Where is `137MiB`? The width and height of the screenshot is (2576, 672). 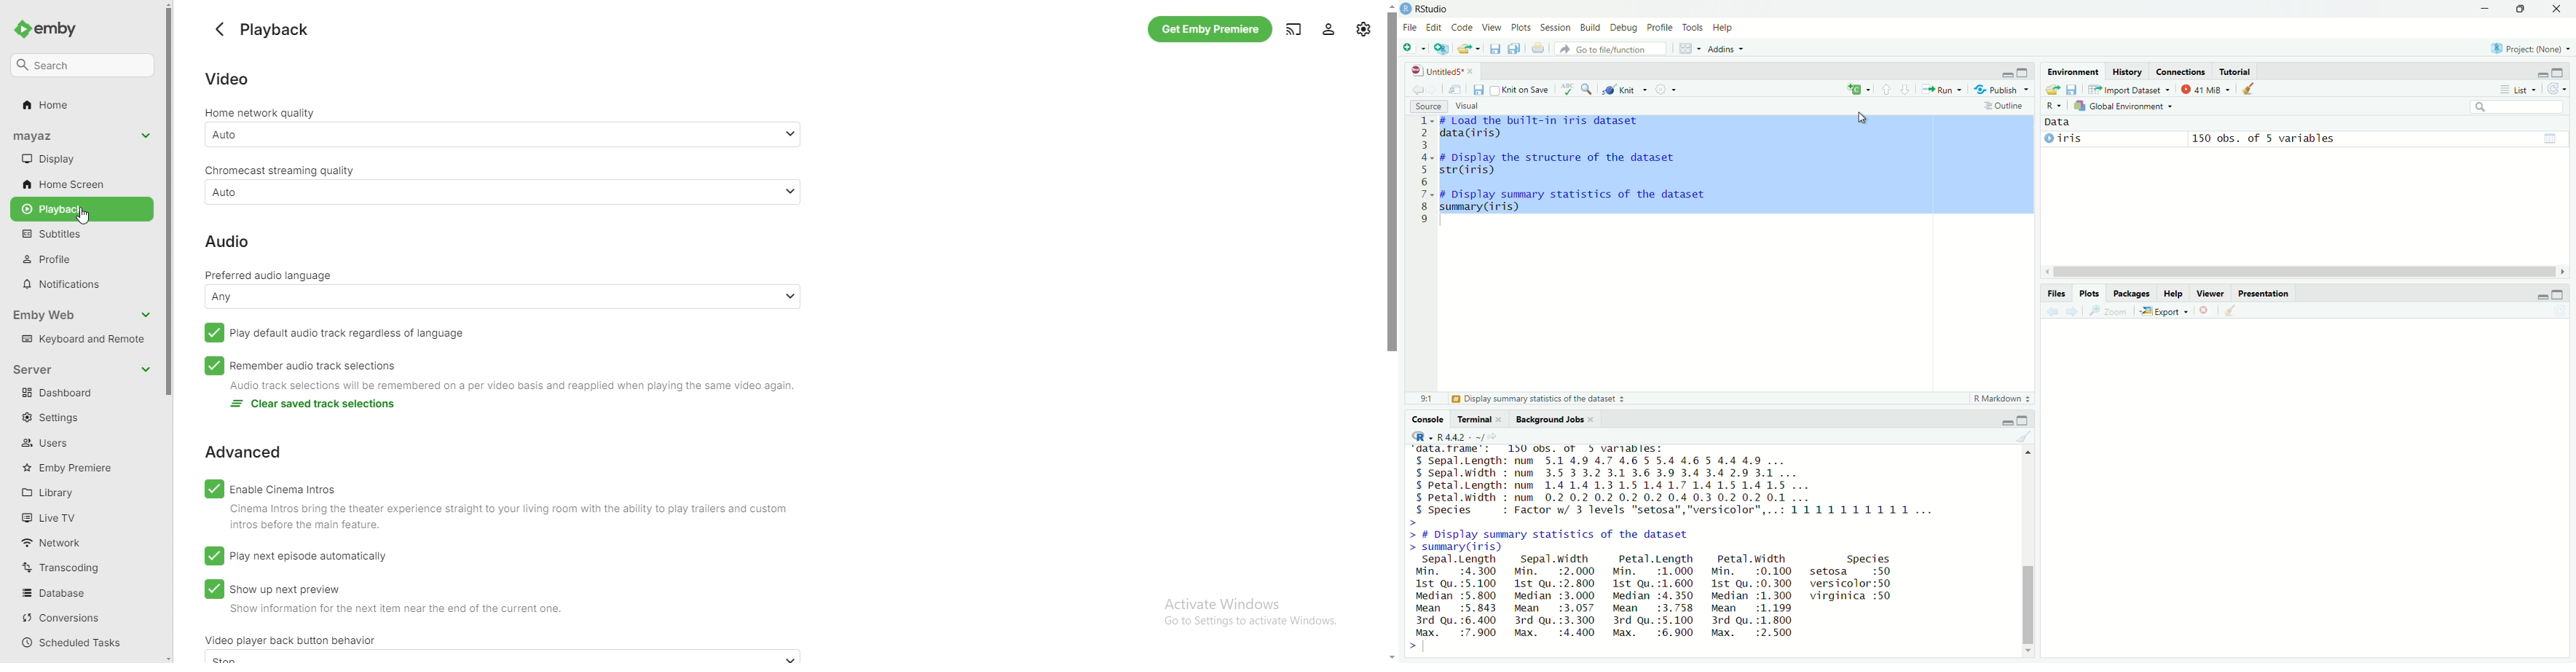 137MiB is located at coordinates (2208, 88).